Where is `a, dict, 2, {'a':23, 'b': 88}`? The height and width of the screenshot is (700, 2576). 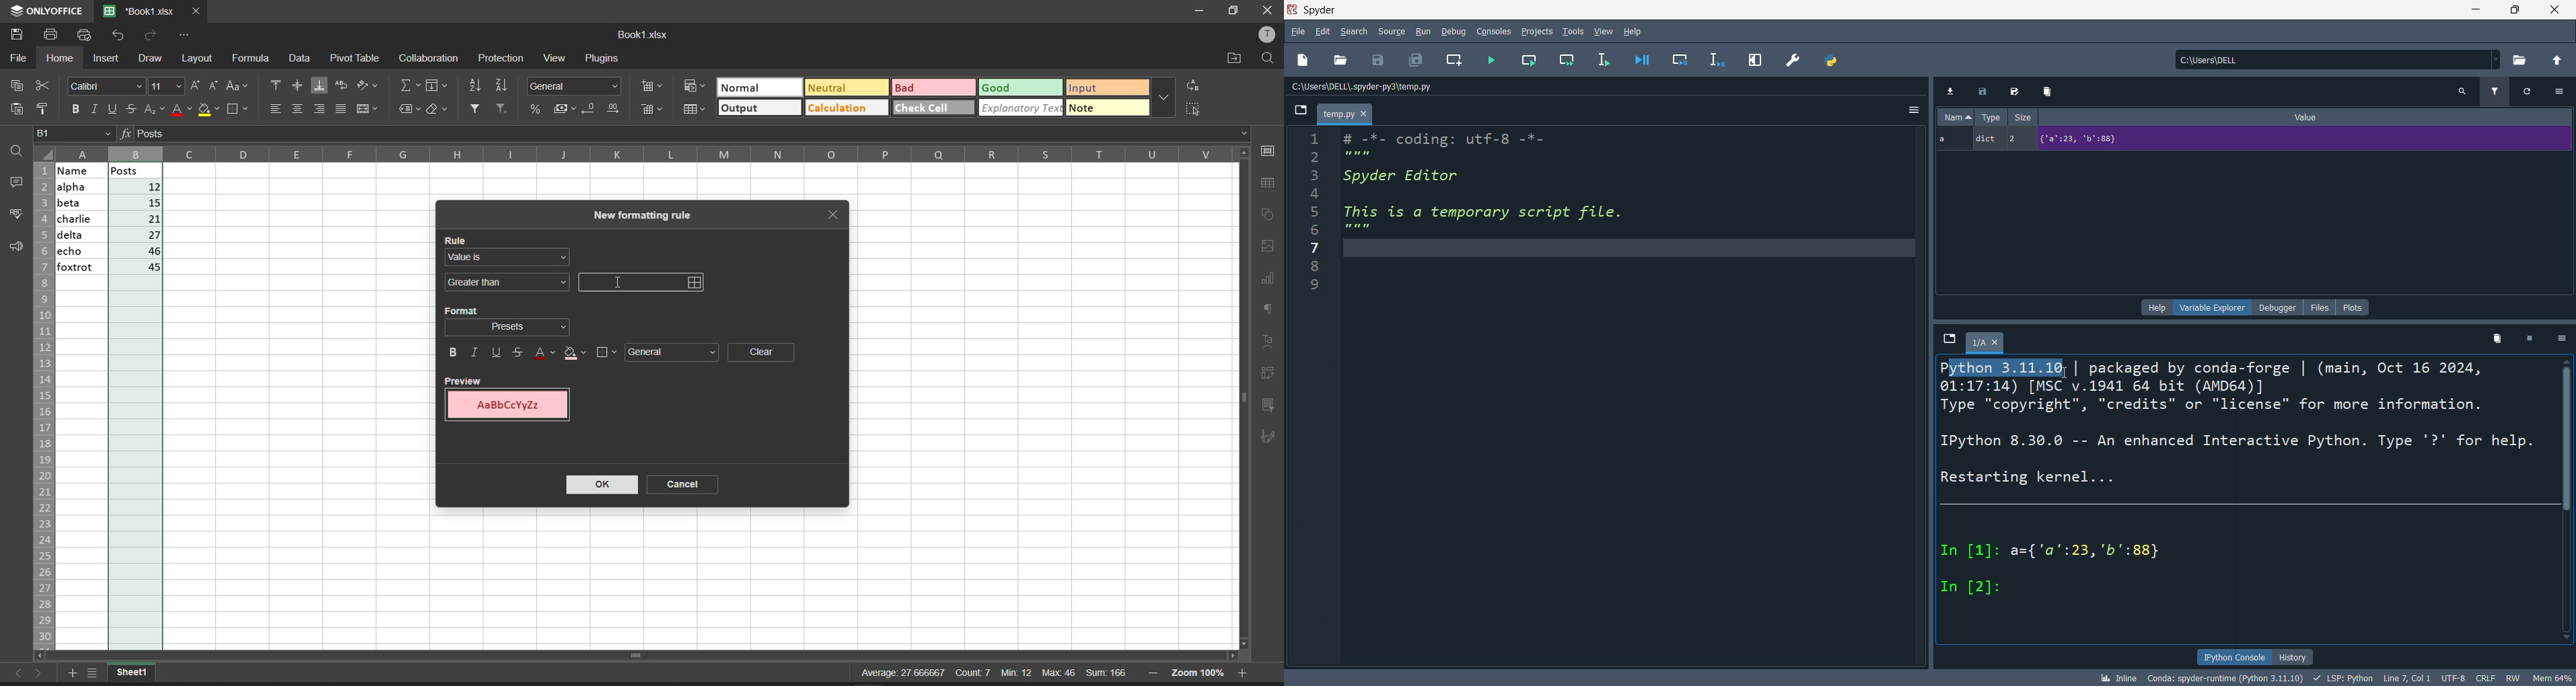
a, dict, 2, {'a':23, 'b': 88} is located at coordinates (2250, 140).